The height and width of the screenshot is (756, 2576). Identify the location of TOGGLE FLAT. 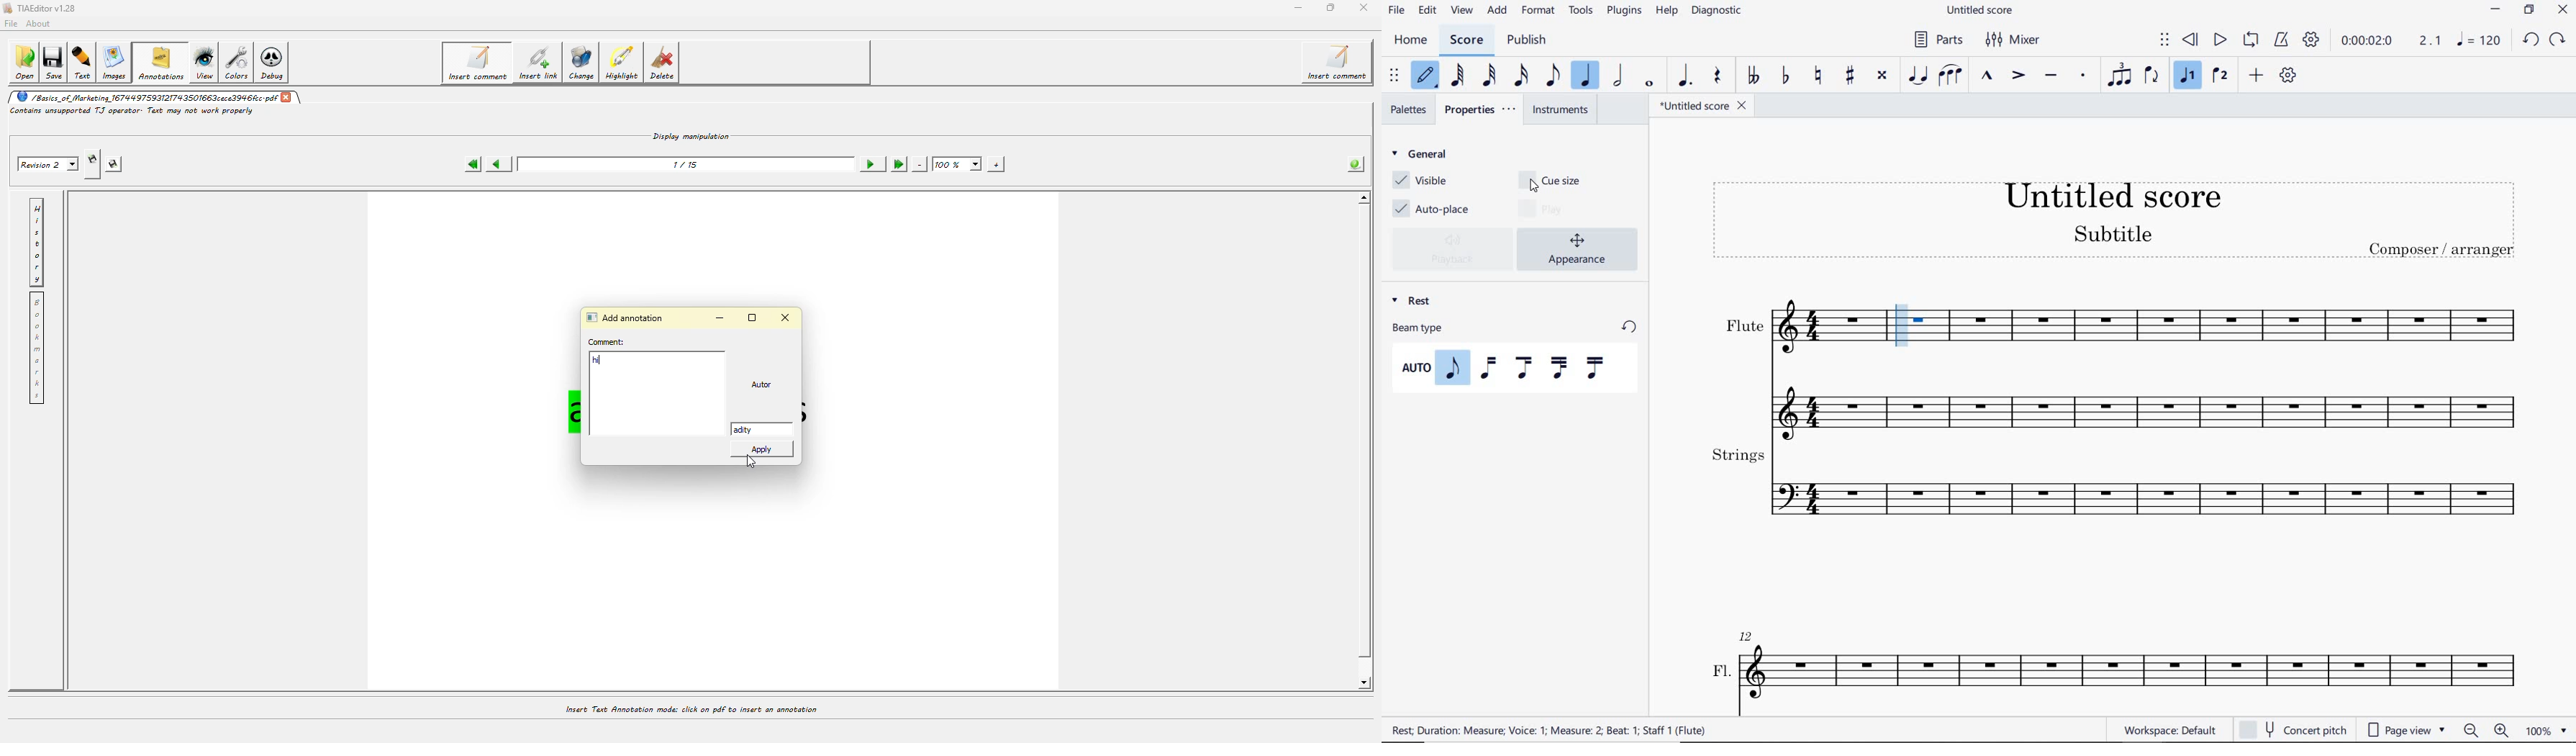
(1785, 76).